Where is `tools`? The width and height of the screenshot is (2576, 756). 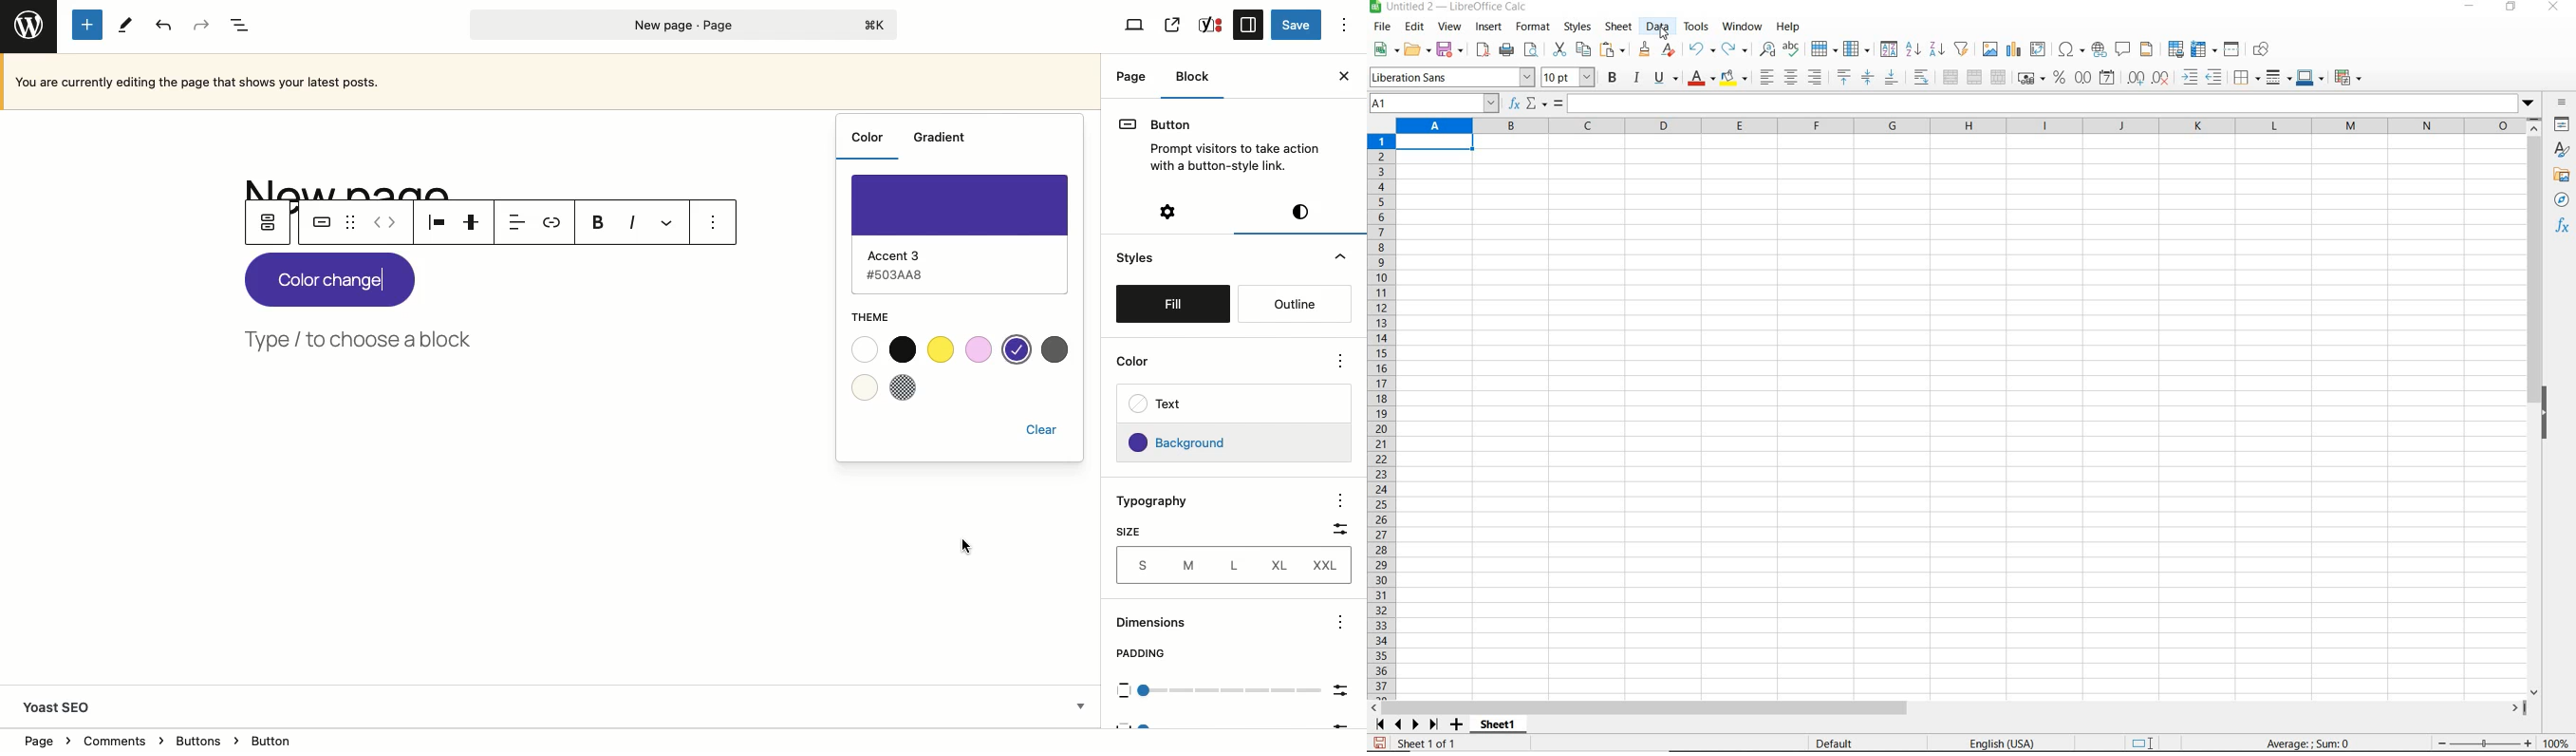 tools is located at coordinates (1697, 27).